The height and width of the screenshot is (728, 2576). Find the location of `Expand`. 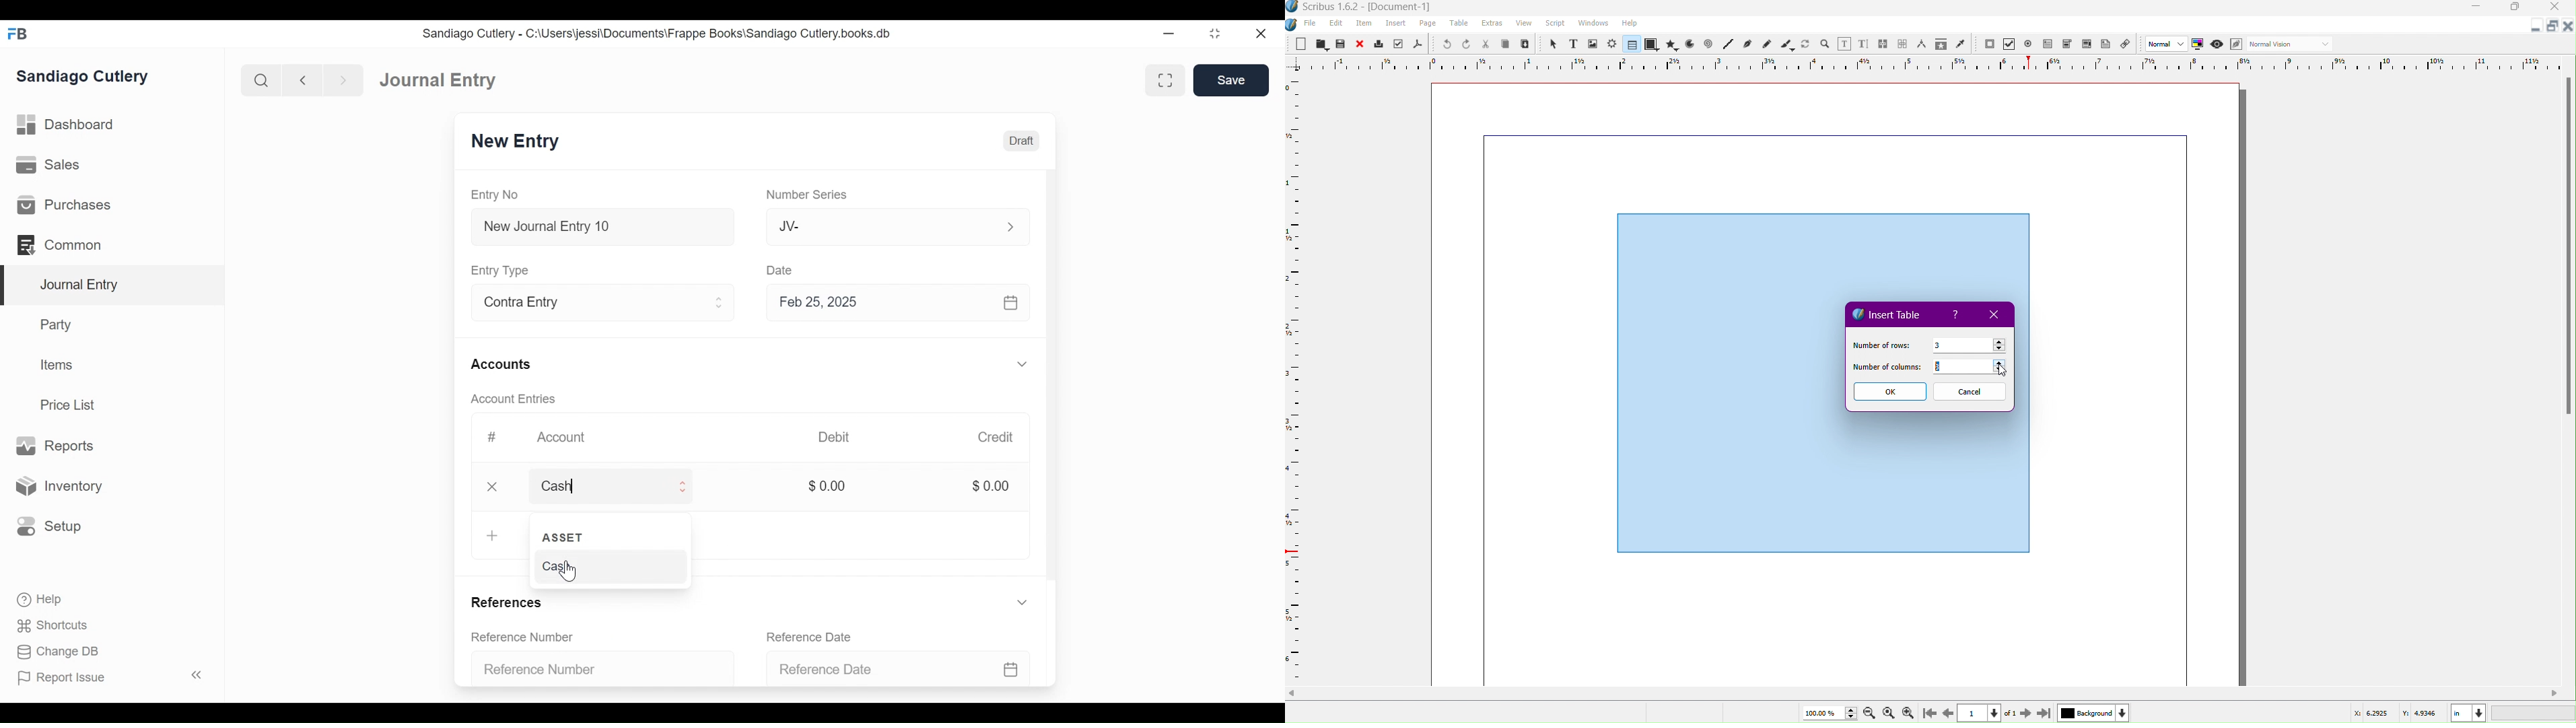

Expand is located at coordinates (1010, 226).